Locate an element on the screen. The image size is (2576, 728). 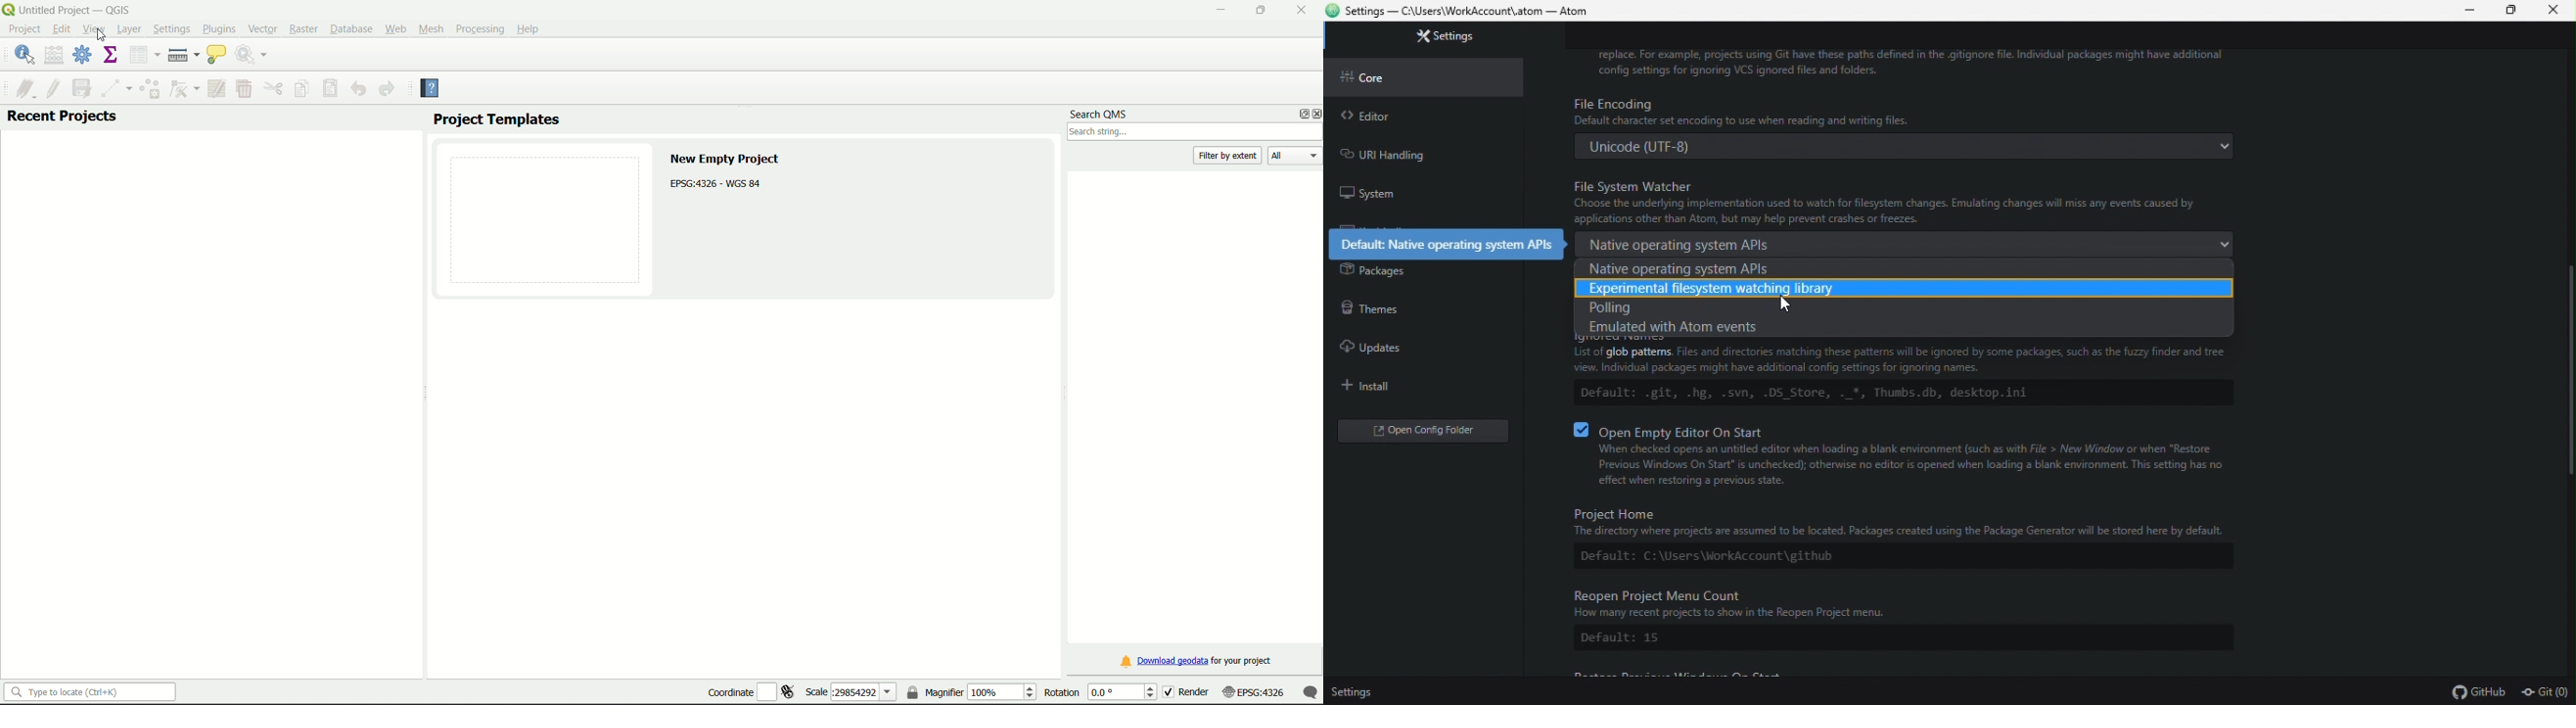
Digitize with segment is located at coordinates (115, 88).